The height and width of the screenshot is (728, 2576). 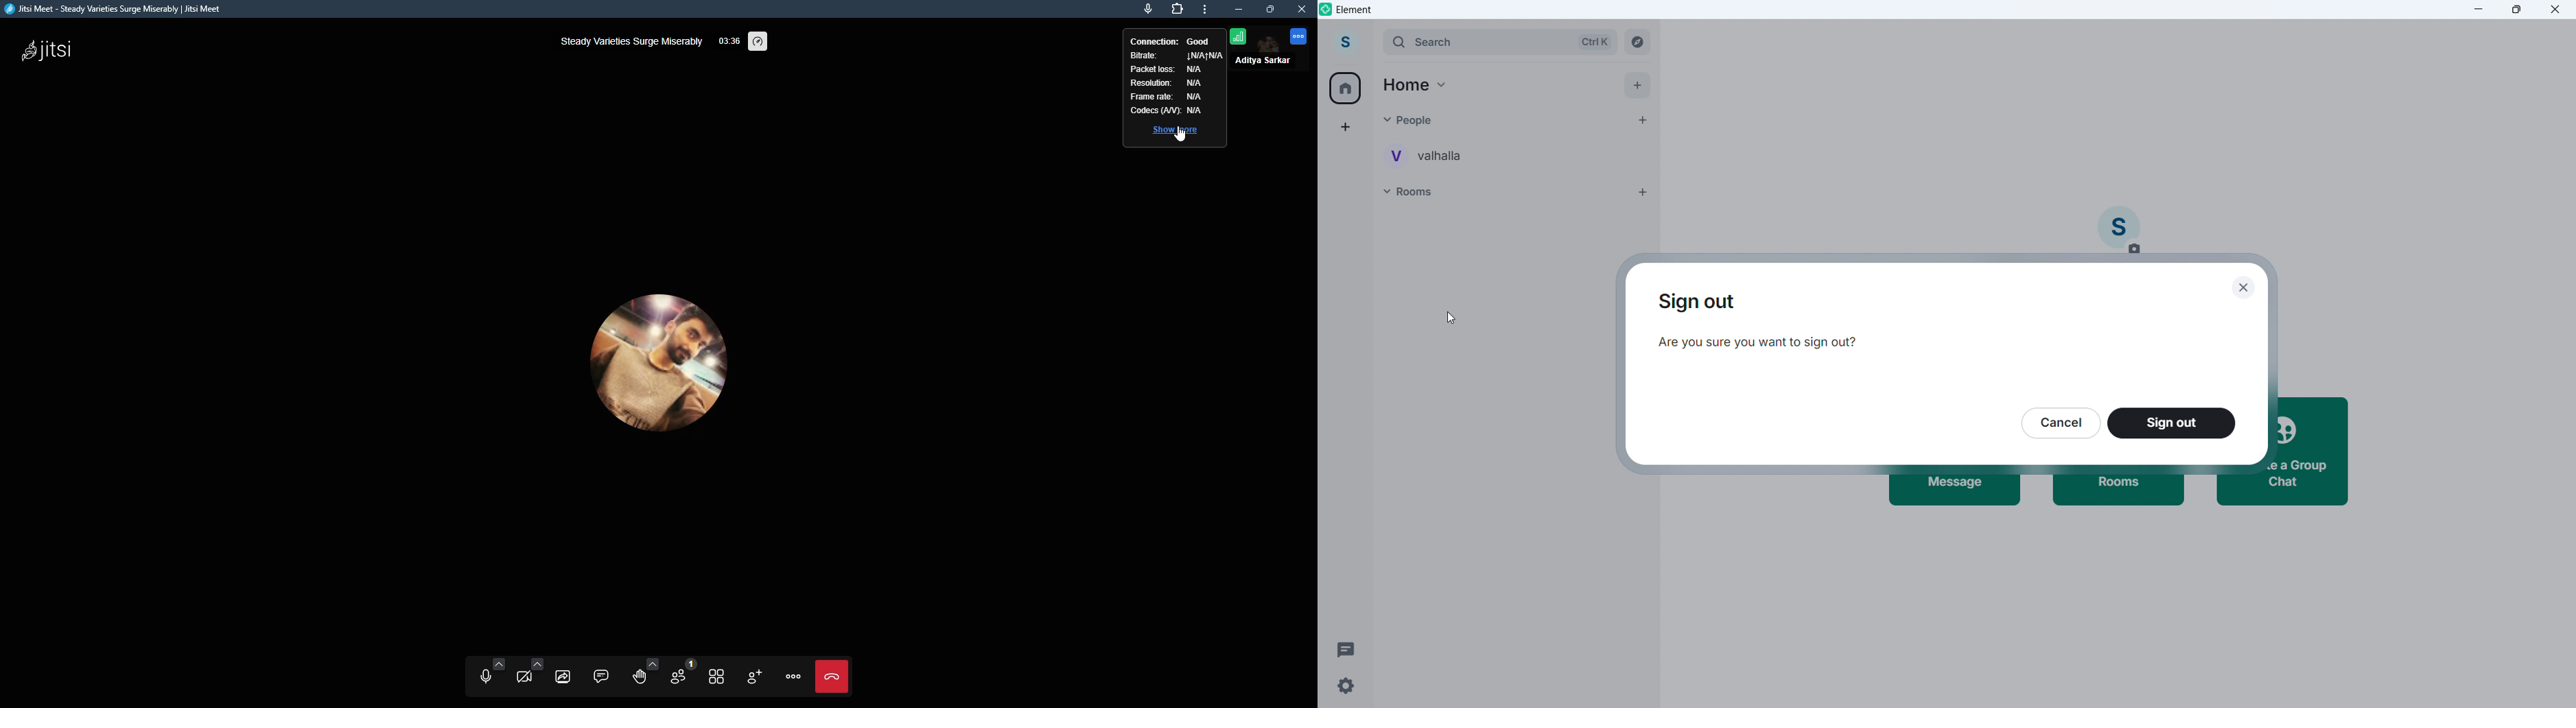 I want to click on a, so click(x=1202, y=111).